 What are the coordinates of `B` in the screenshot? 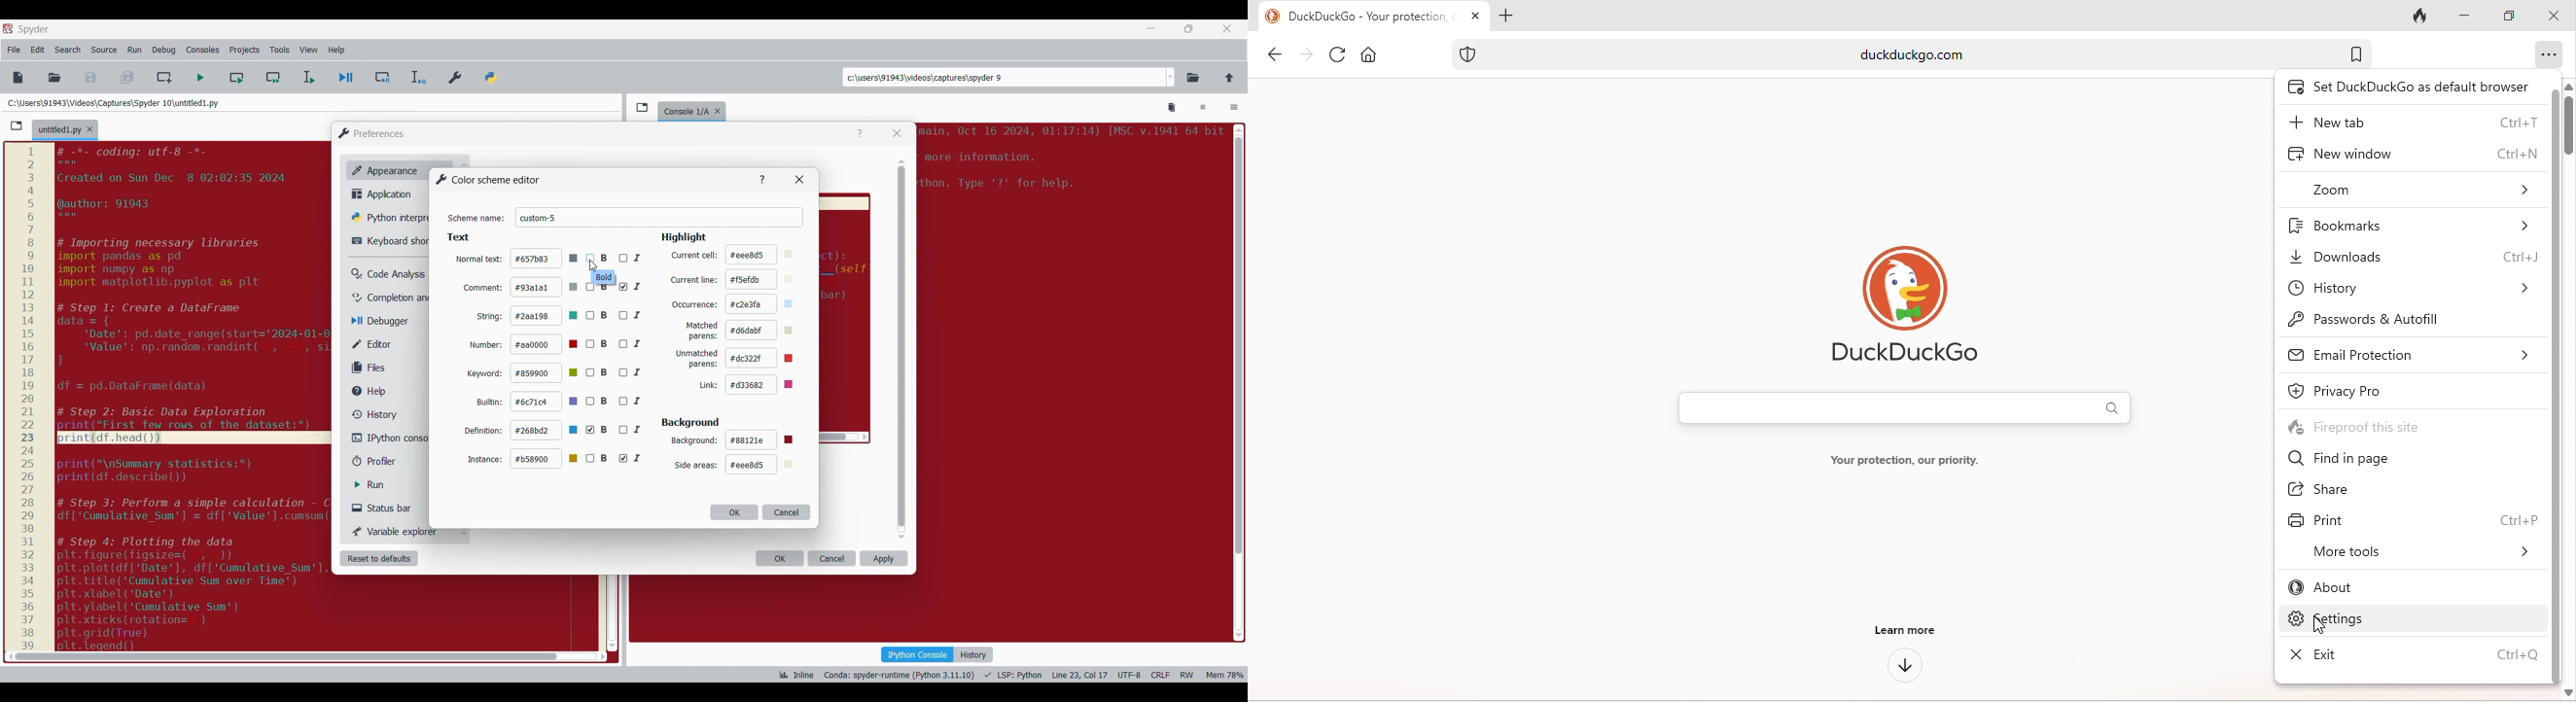 It's located at (598, 259).